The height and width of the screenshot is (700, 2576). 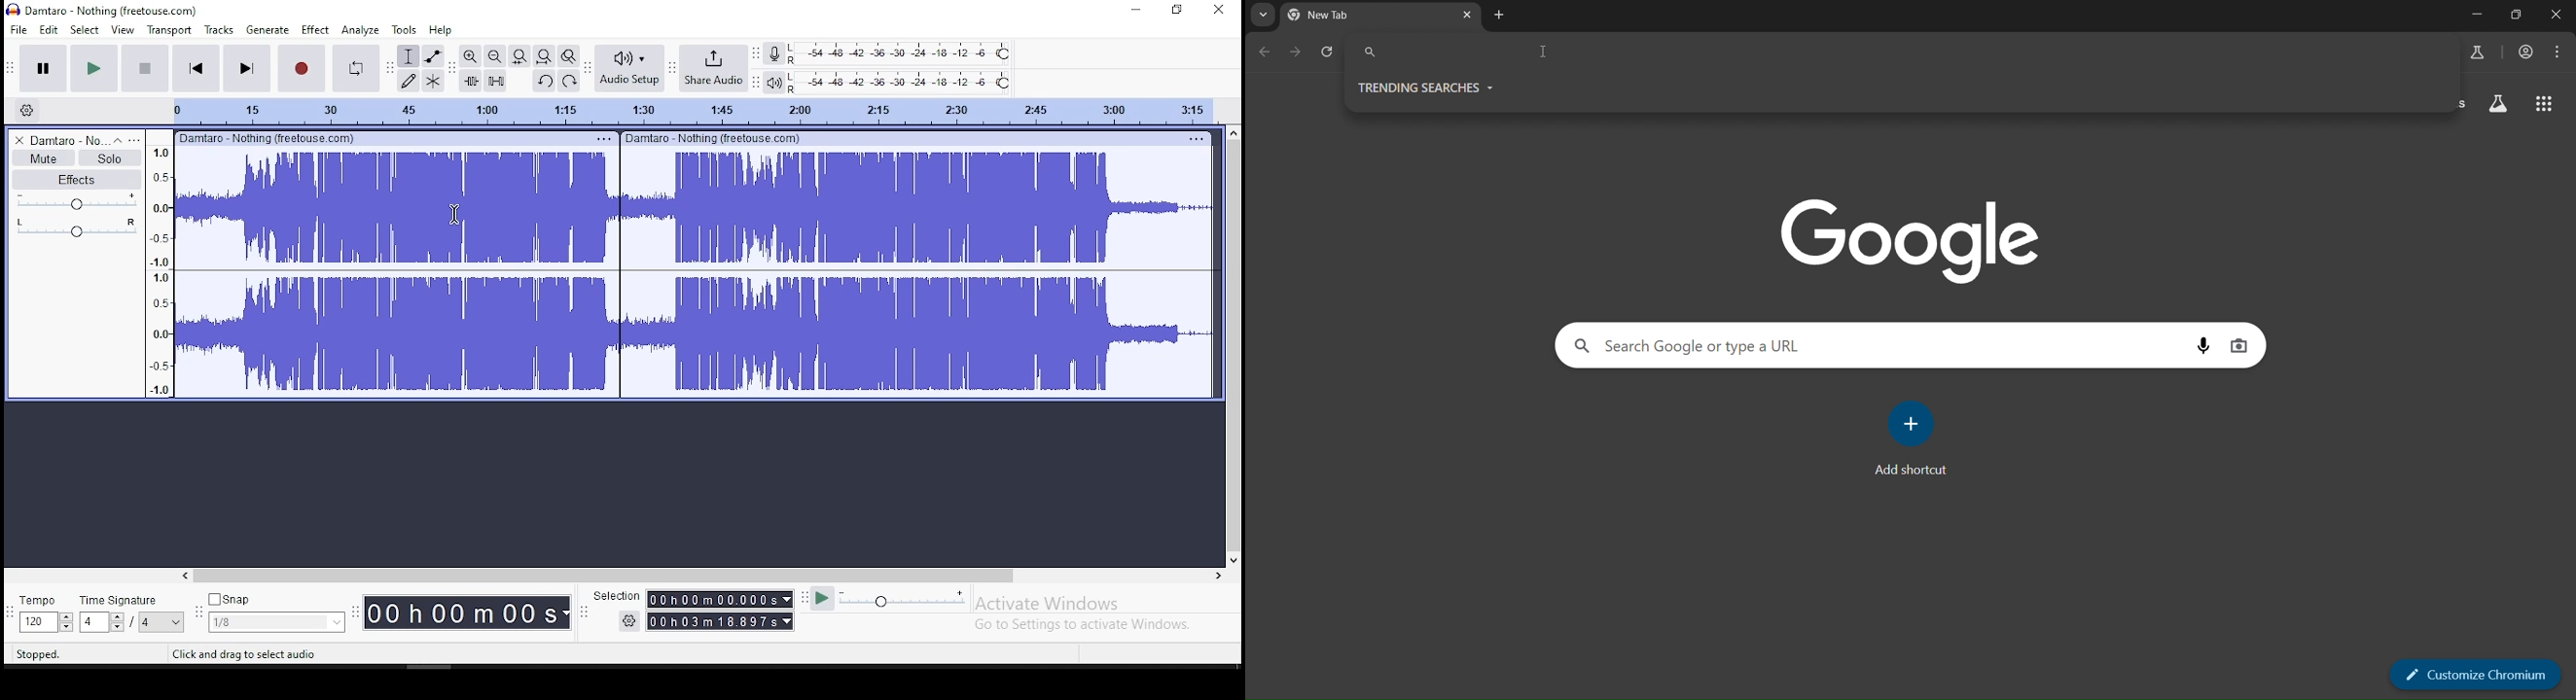 I want to click on click and drag to select audio, so click(x=245, y=654).